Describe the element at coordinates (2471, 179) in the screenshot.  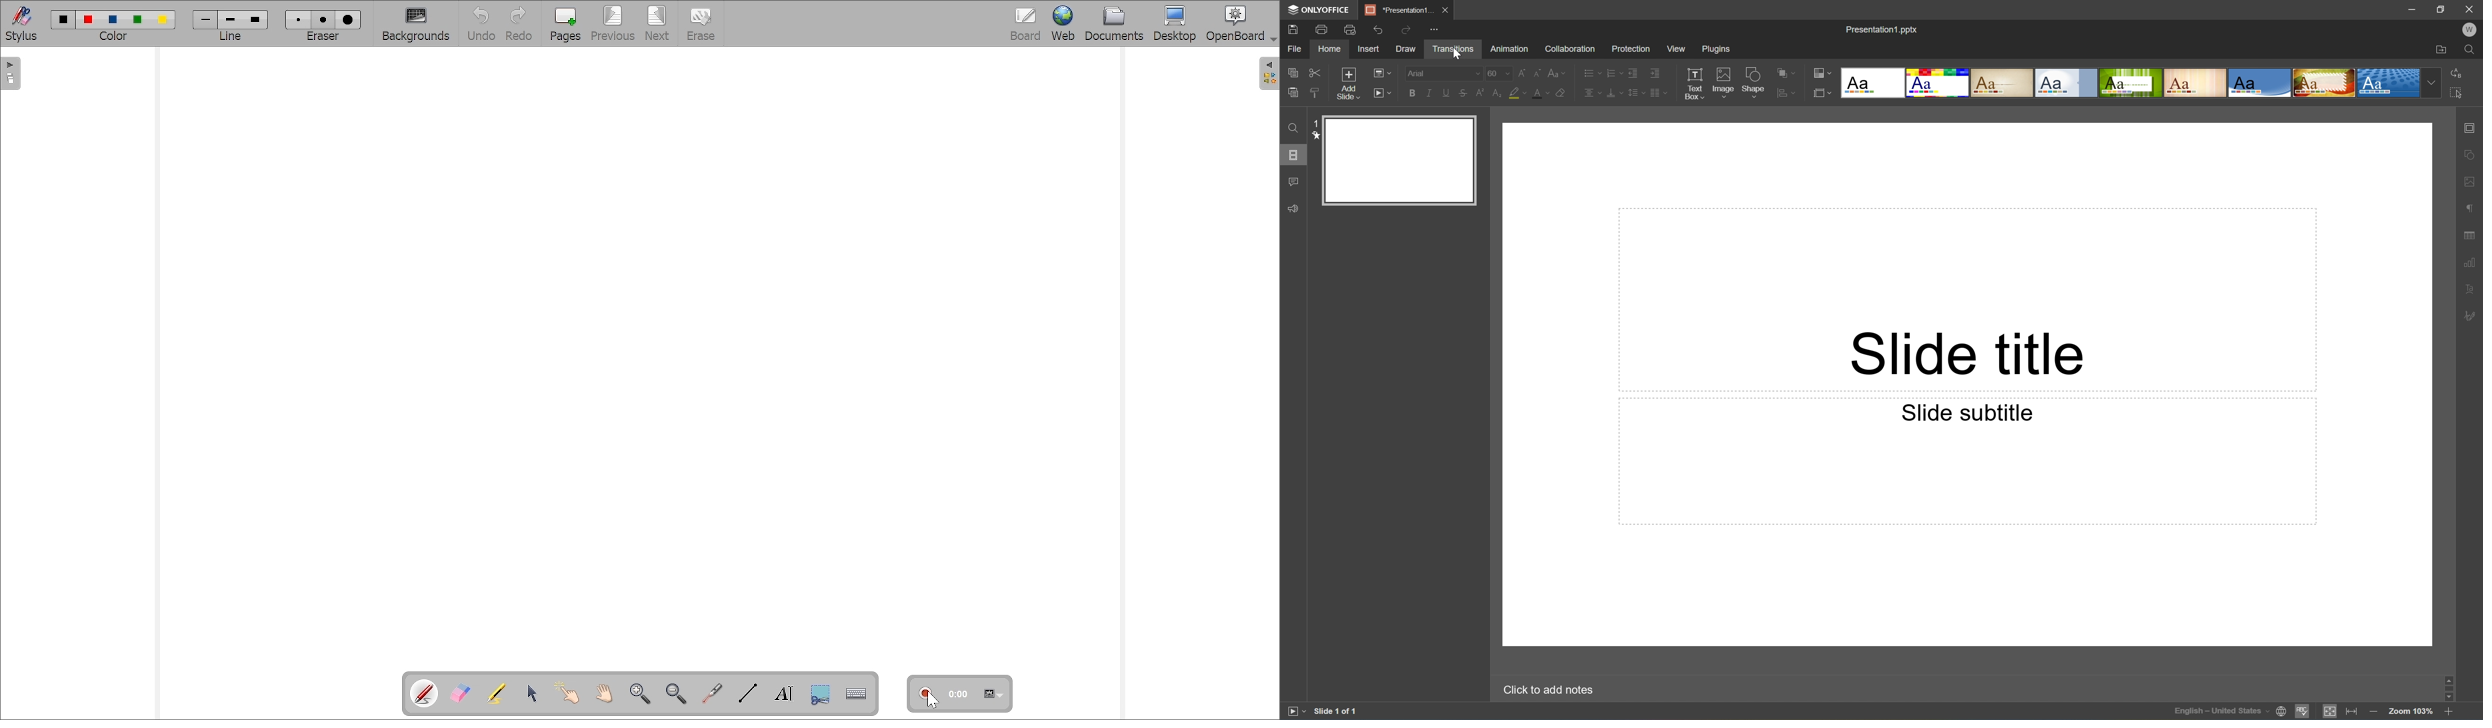
I see `Image settings` at that location.